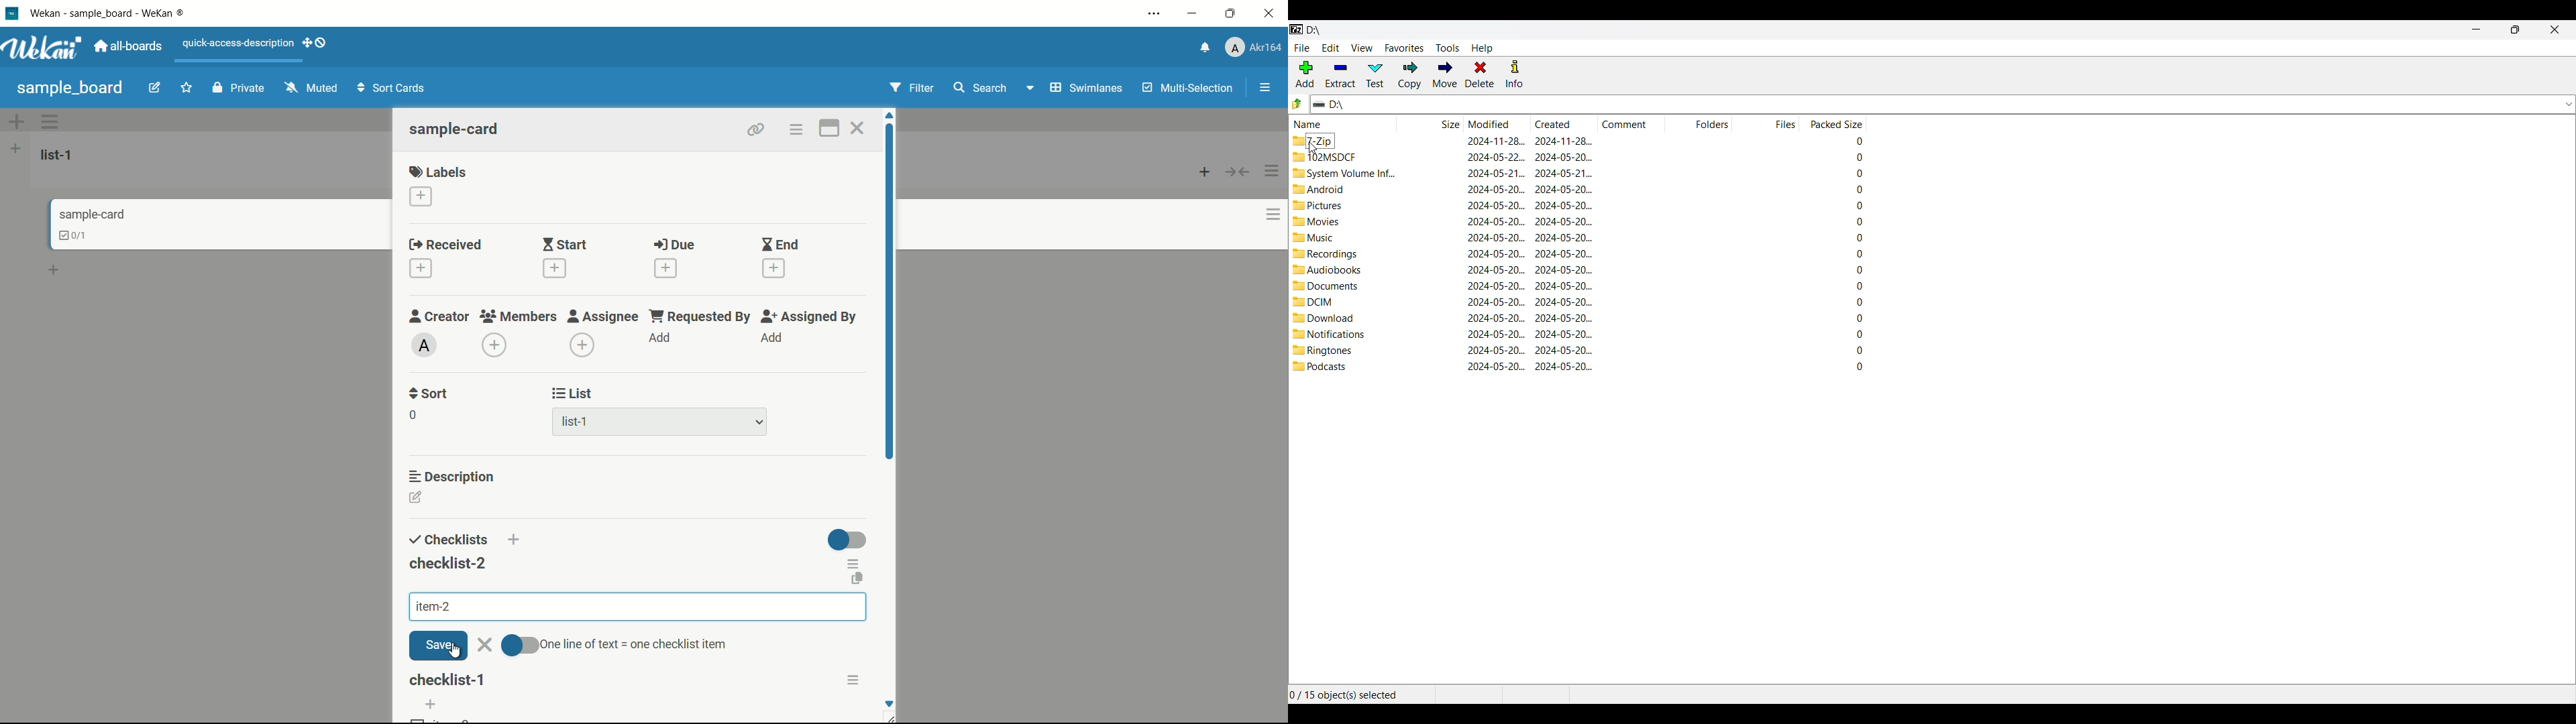 The height and width of the screenshot is (728, 2576). Describe the element at coordinates (413, 415) in the screenshot. I see `0` at that location.